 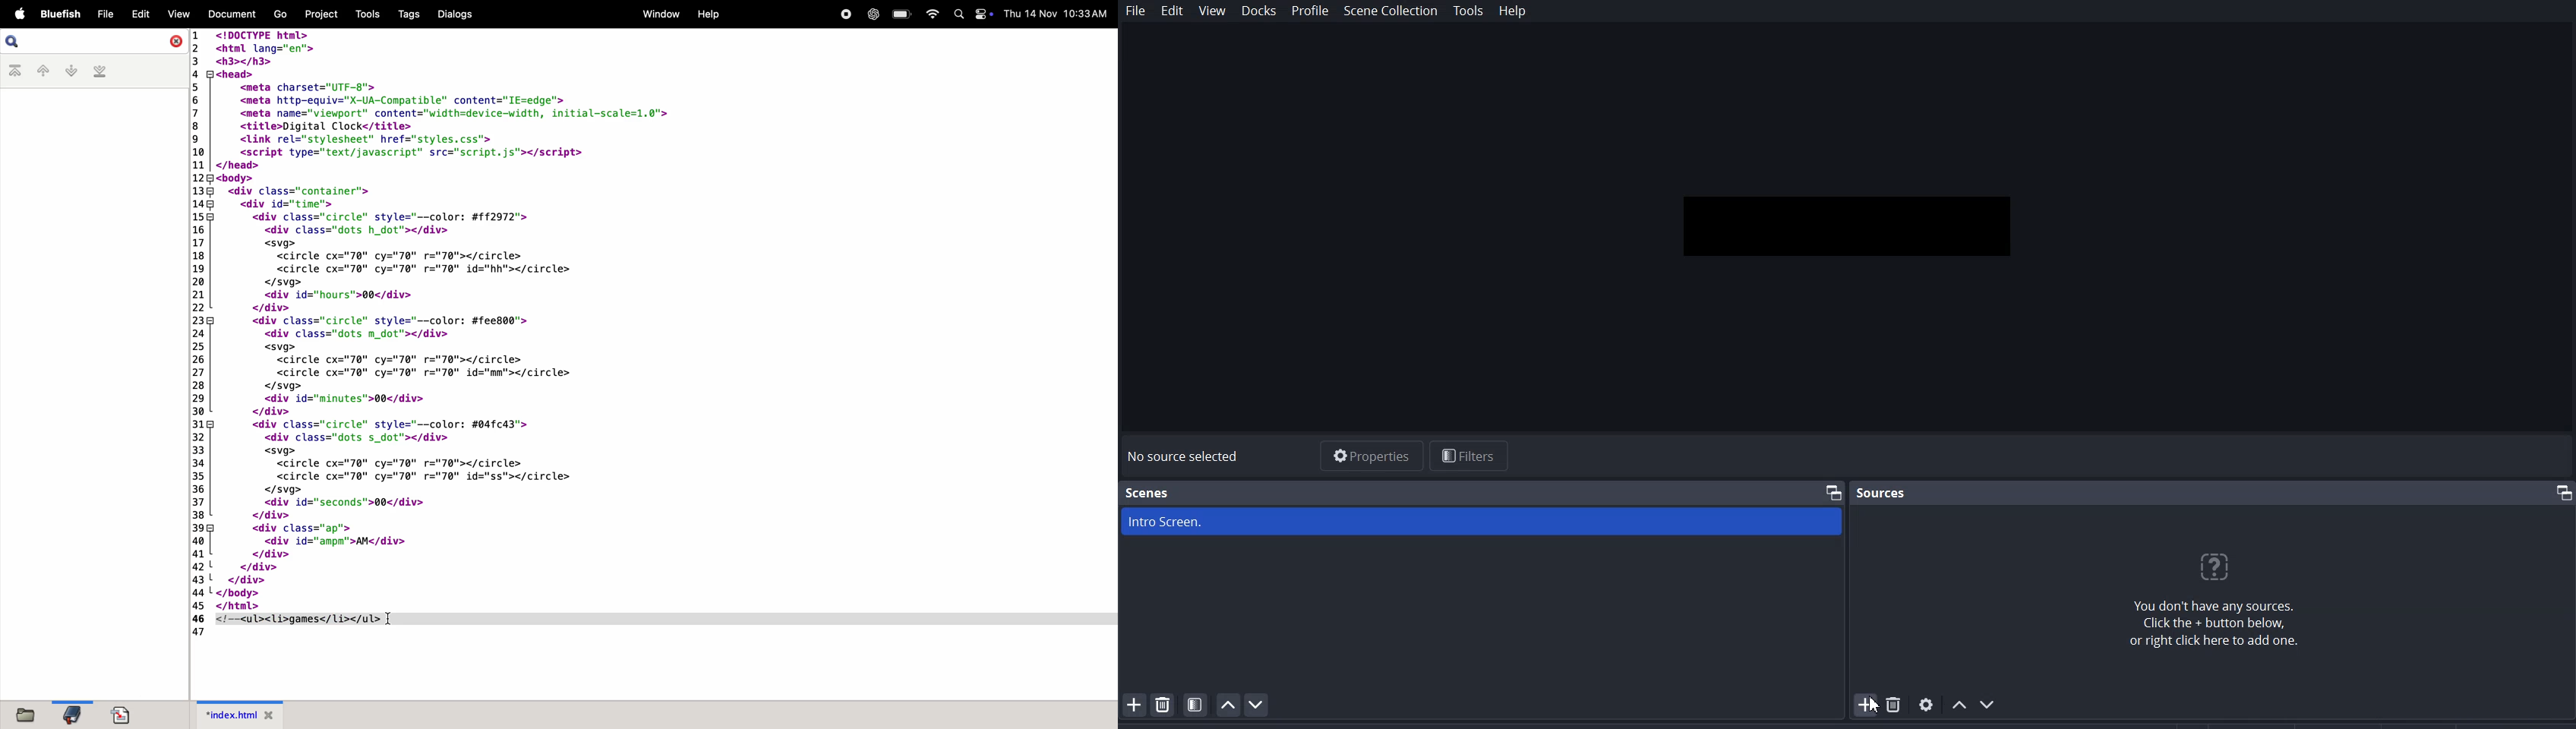 What do you see at coordinates (1213, 11) in the screenshot?
I see `View` at bounding box center [1213, 11].